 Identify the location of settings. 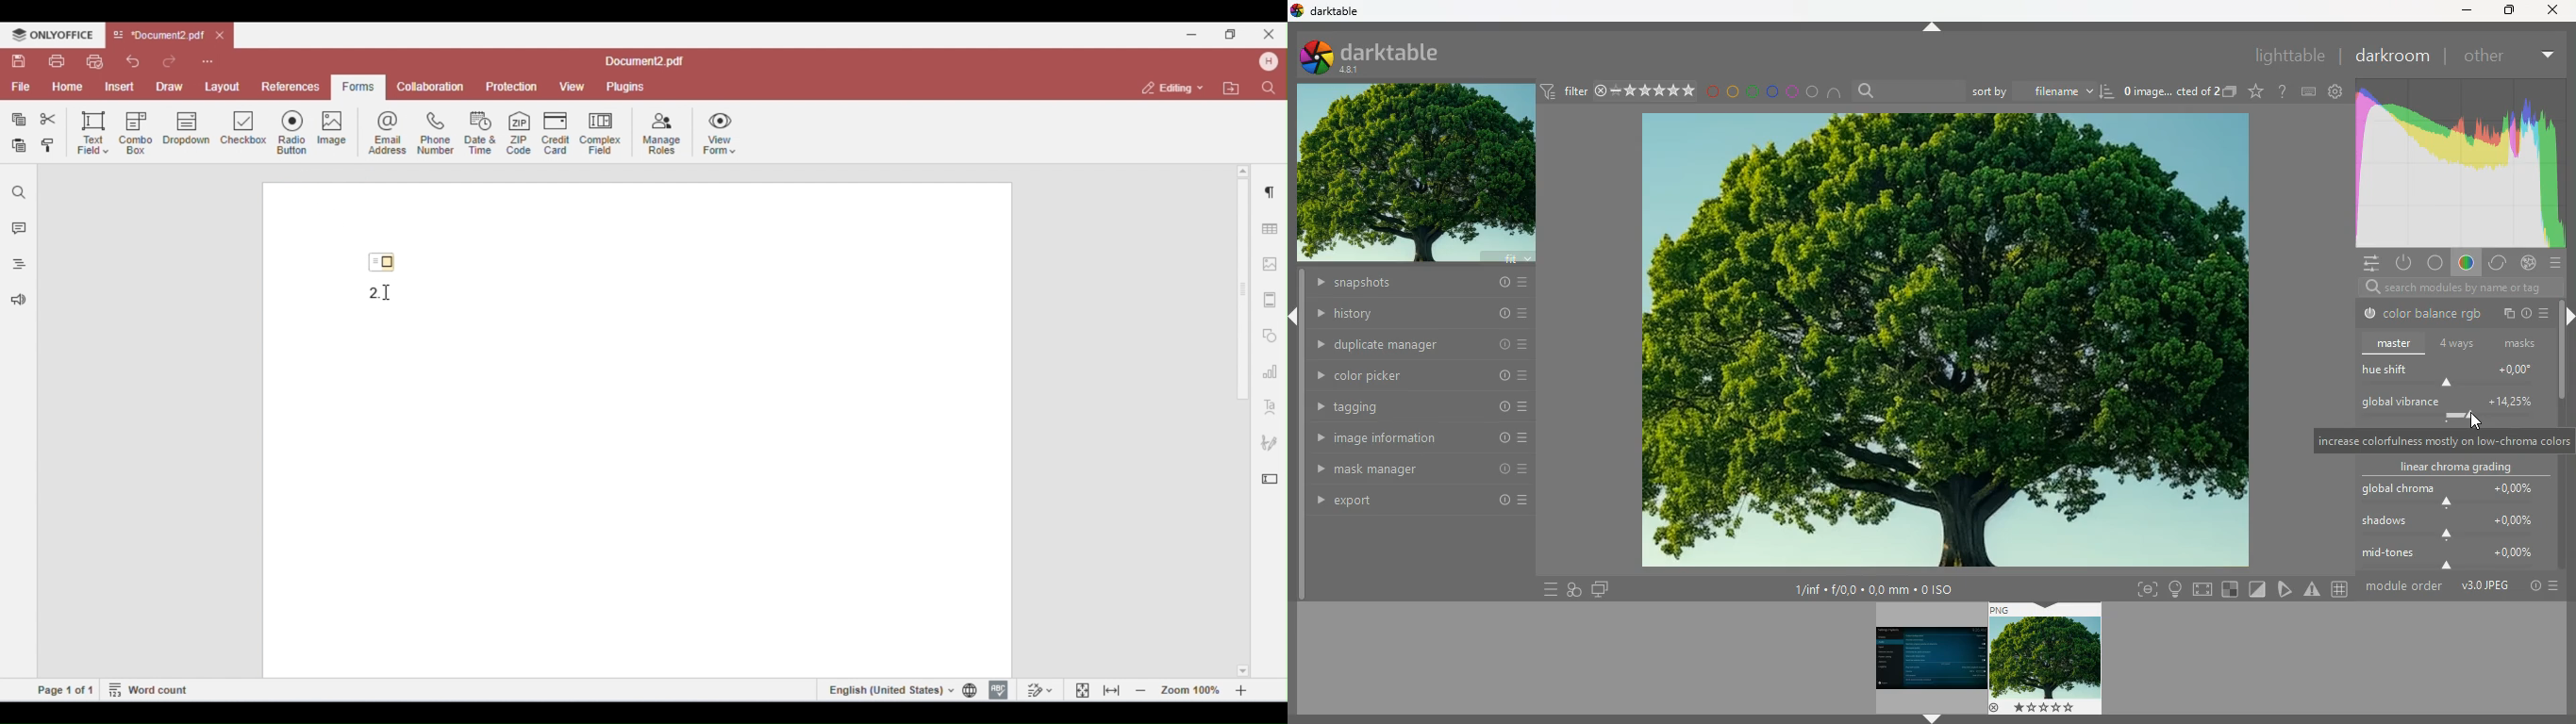
(2367, 262).